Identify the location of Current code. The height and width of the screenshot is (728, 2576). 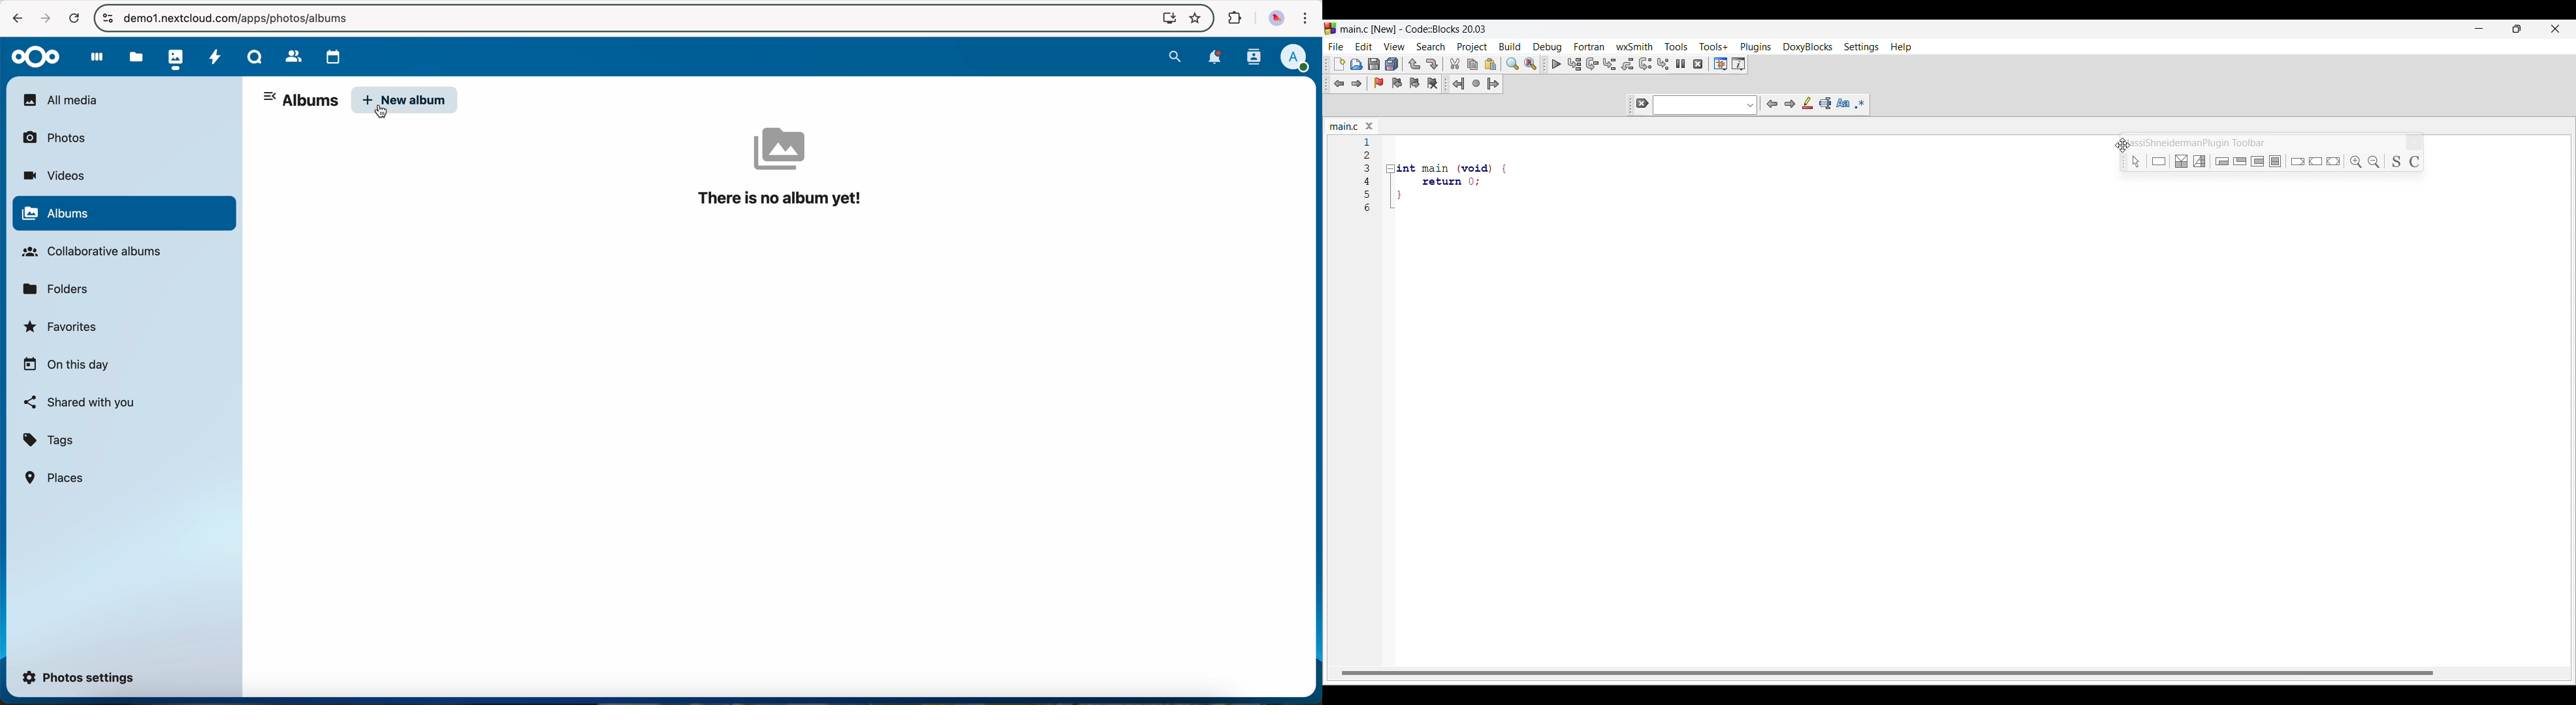
(1368, 142).